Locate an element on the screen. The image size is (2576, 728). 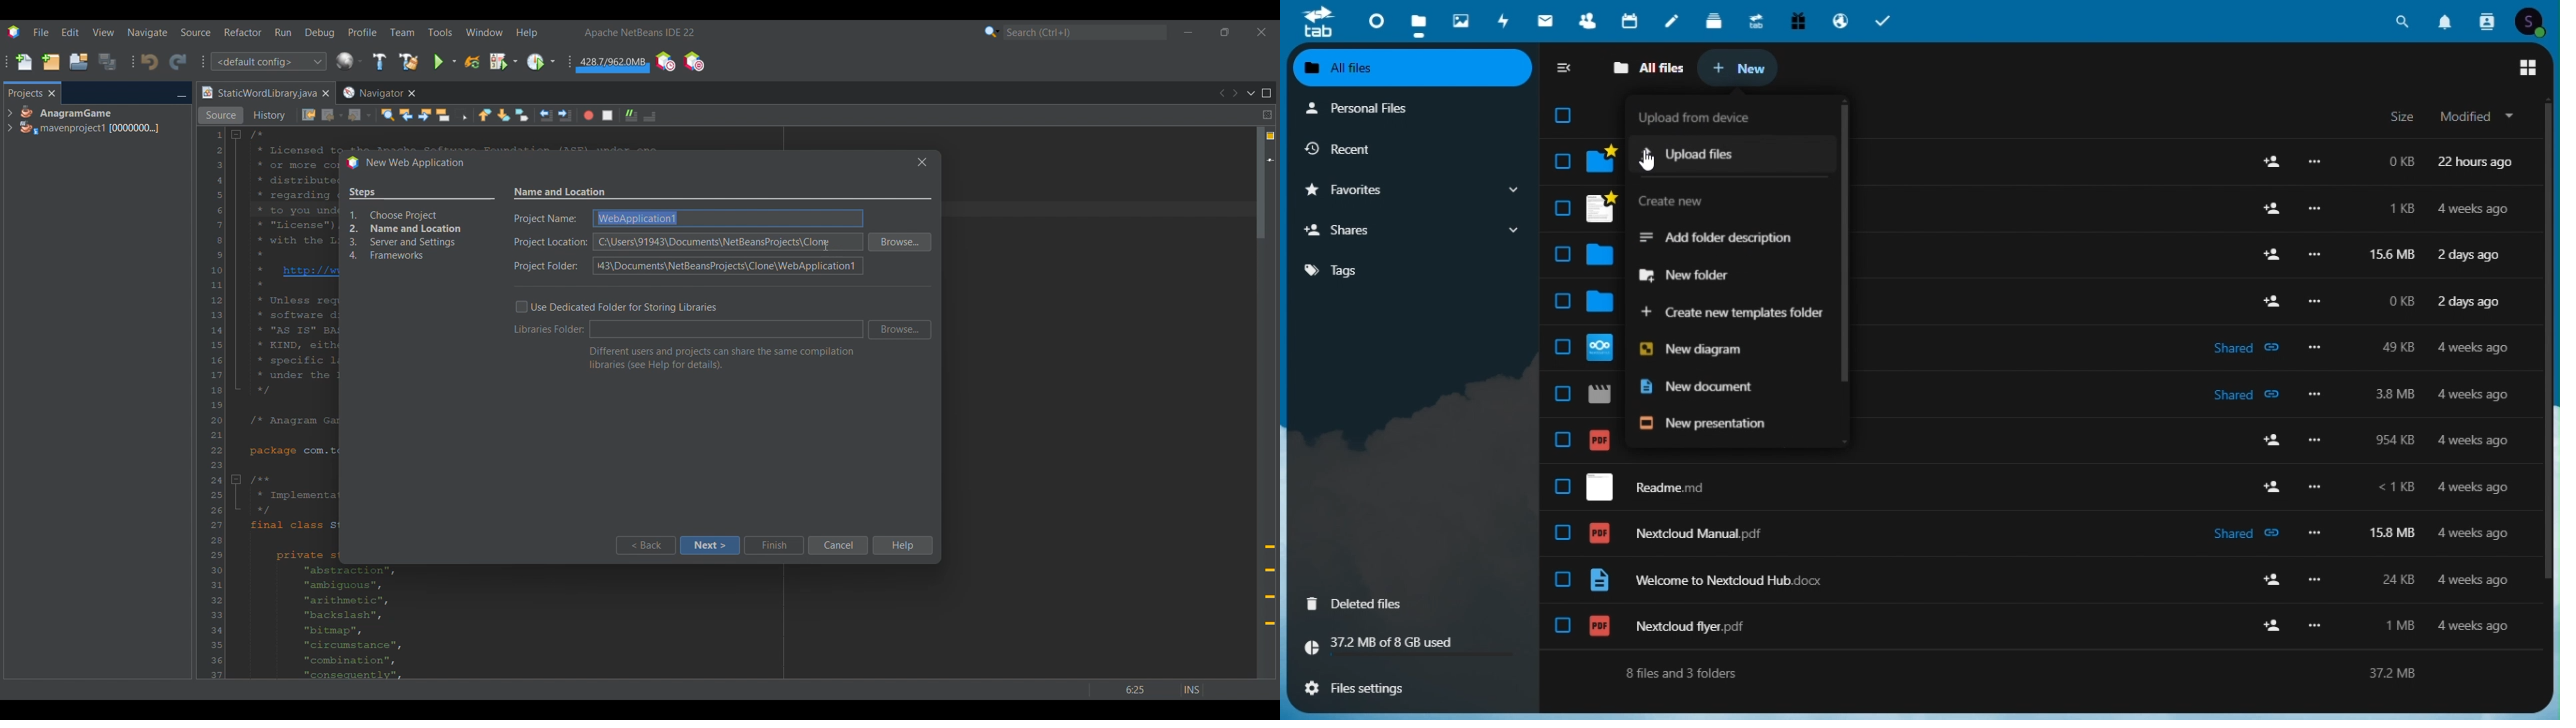
add user is located at coordinates (2272, 486).